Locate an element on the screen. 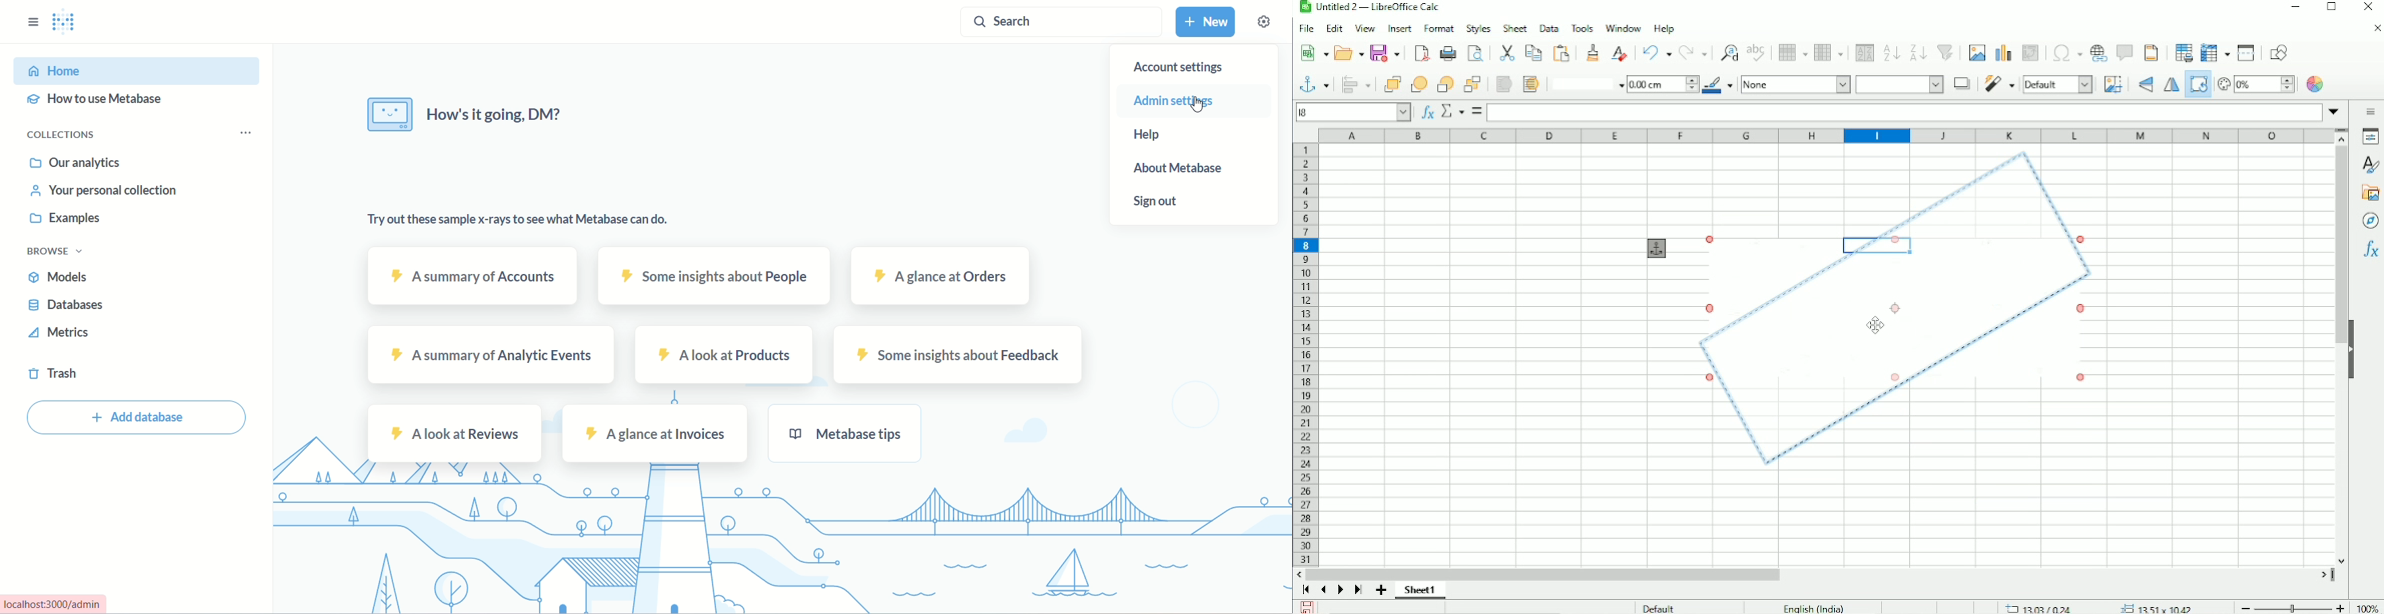 Image resolution: width=2408 pixels, height=616 pixels. Anchor is located at coordinates (1657, 248).